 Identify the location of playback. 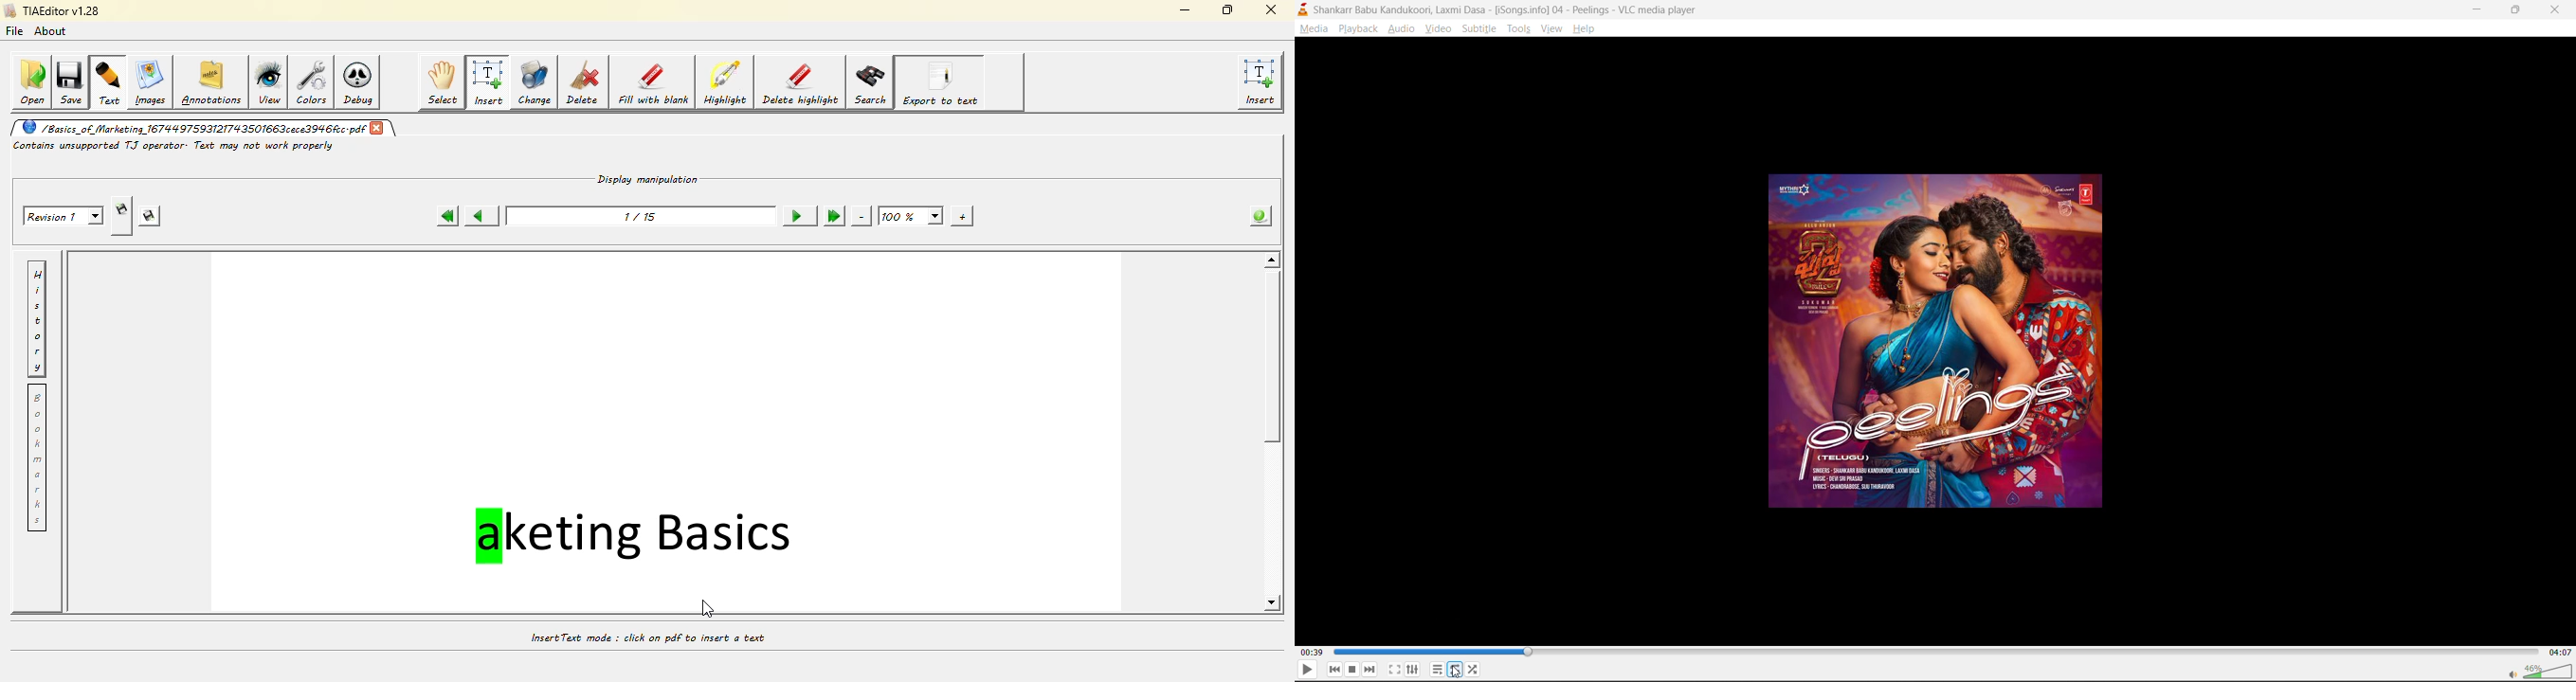
(1358, 30).